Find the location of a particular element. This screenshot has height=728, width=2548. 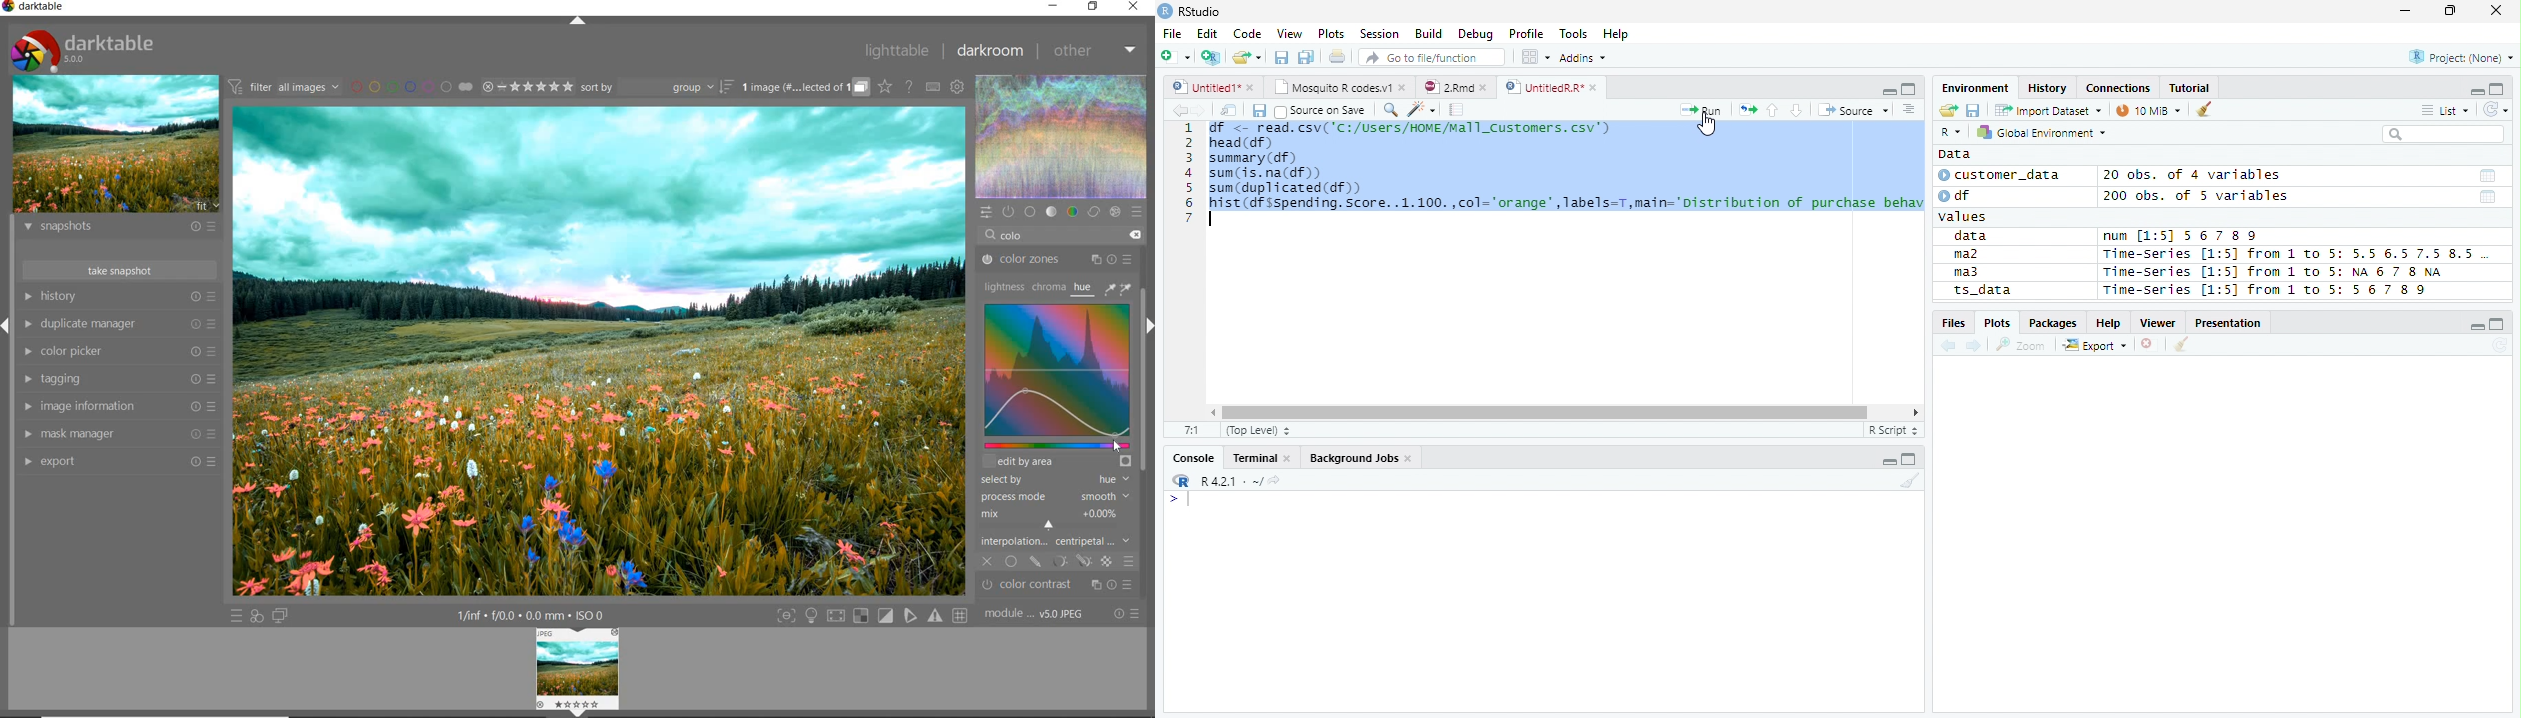

Terminal is located at coordinates (1261, 460).